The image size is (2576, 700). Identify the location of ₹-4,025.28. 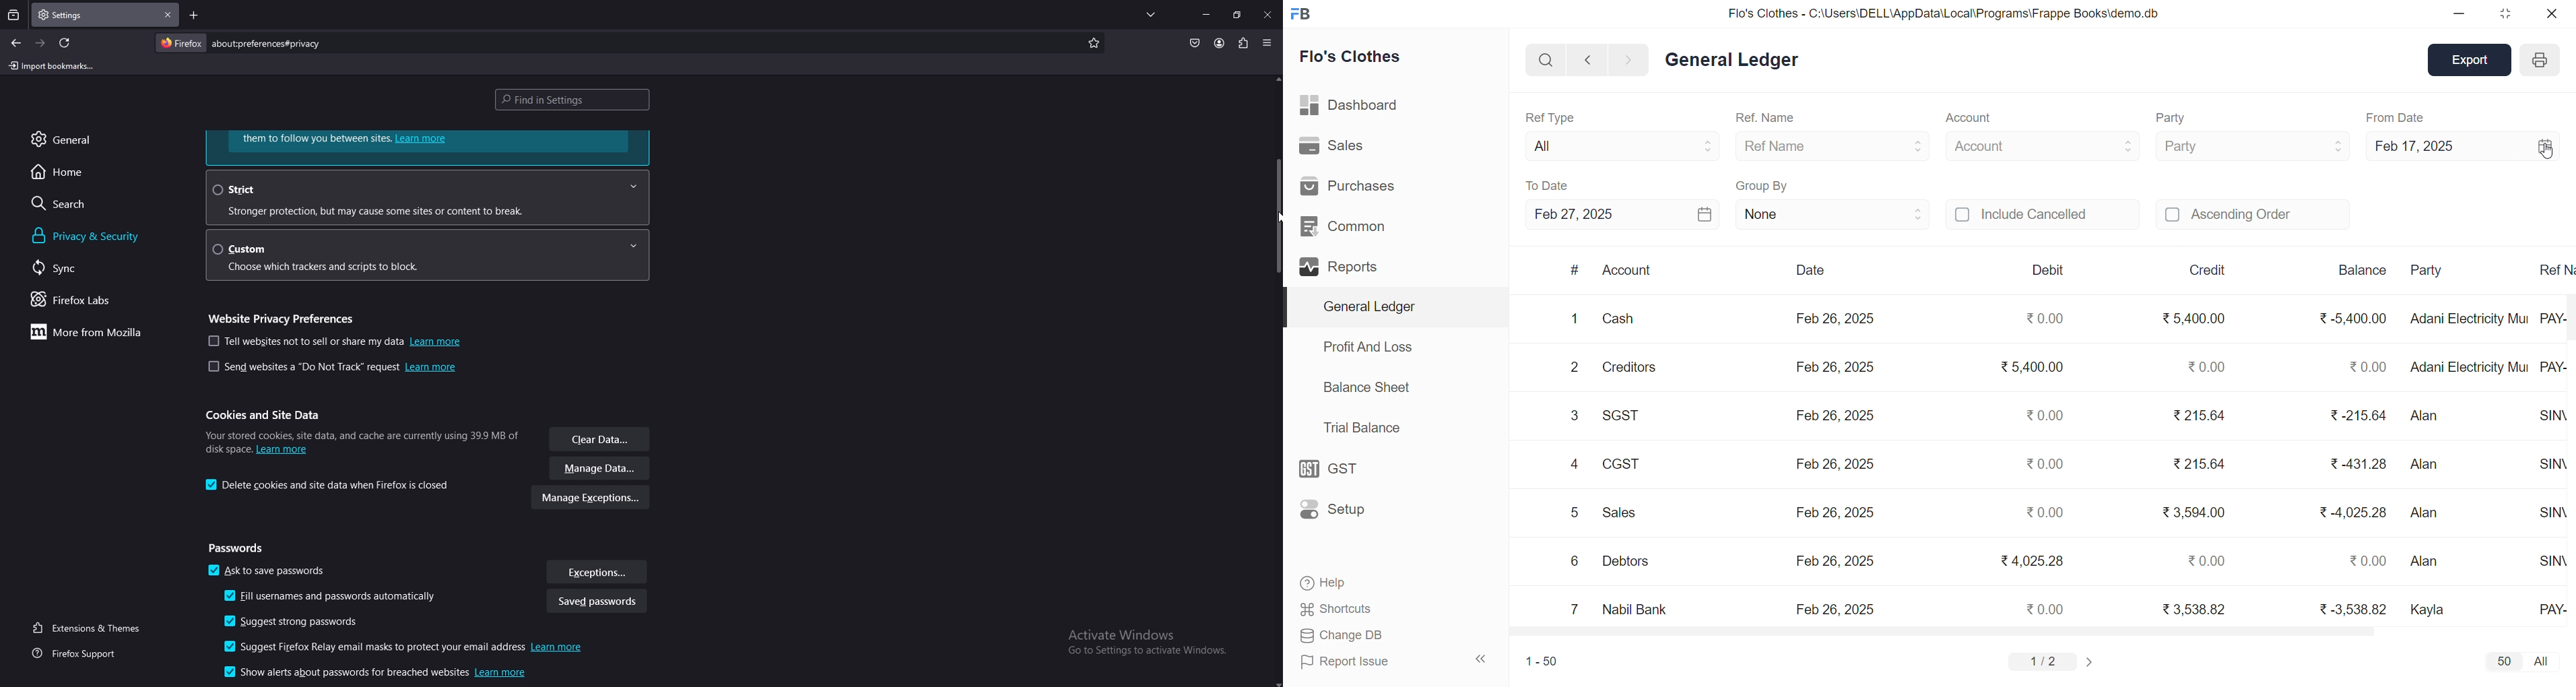
(2352, 511).